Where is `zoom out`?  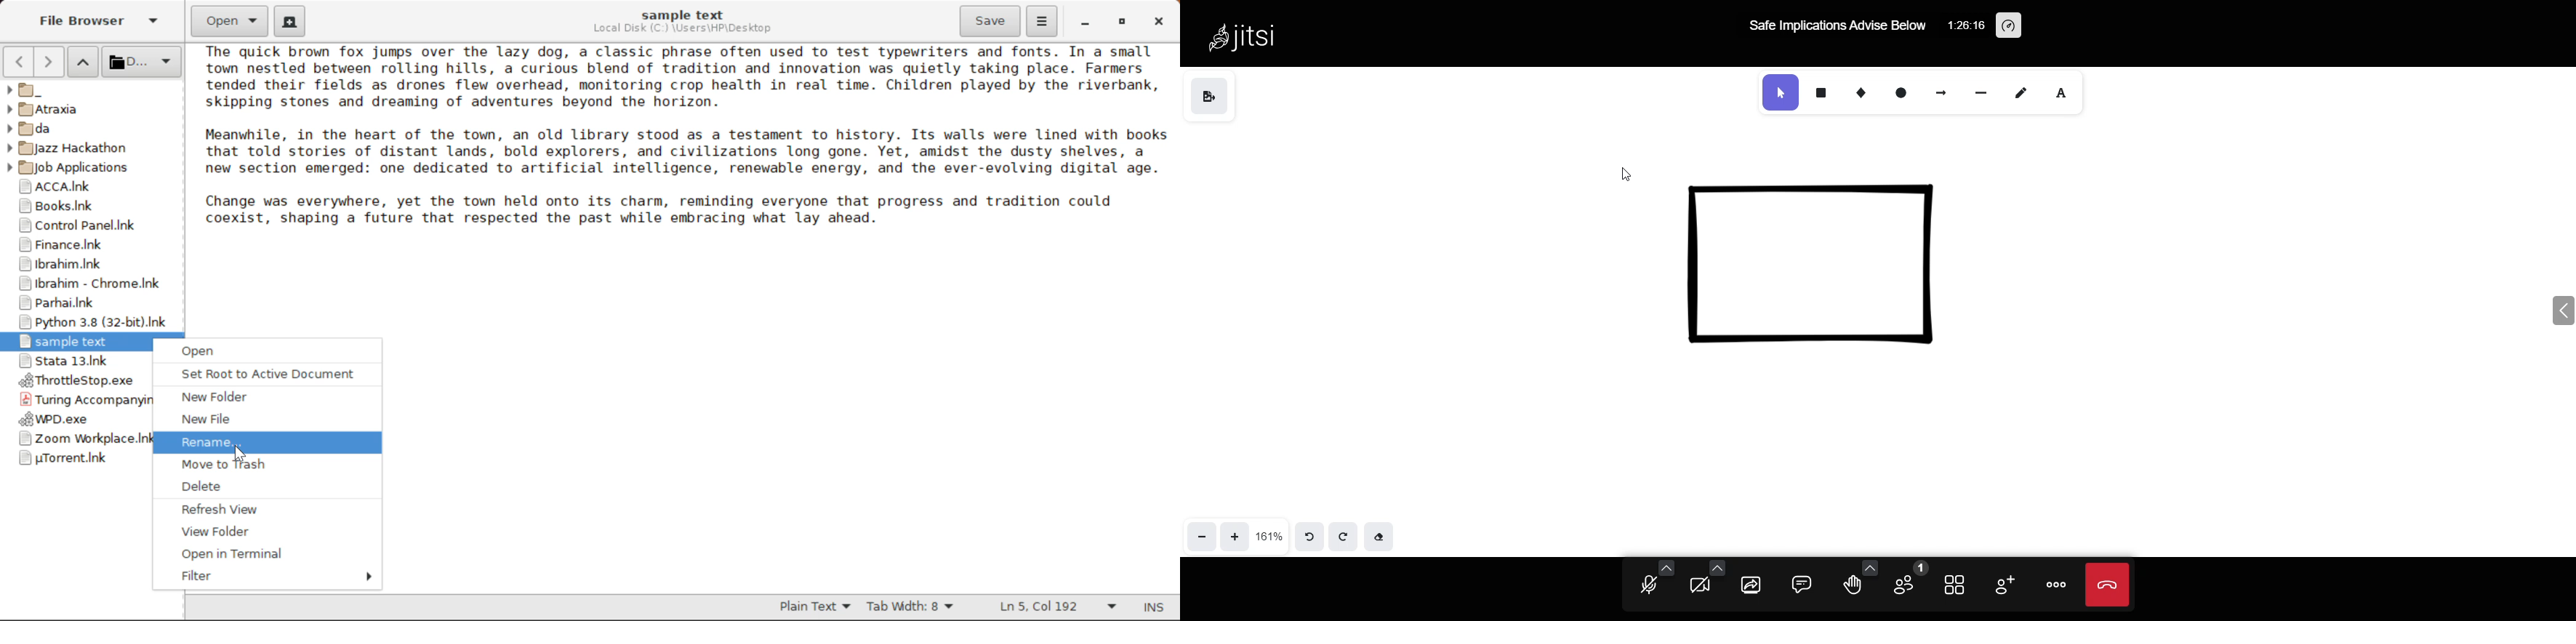
zoom out is located at coordinates (1198, 538).